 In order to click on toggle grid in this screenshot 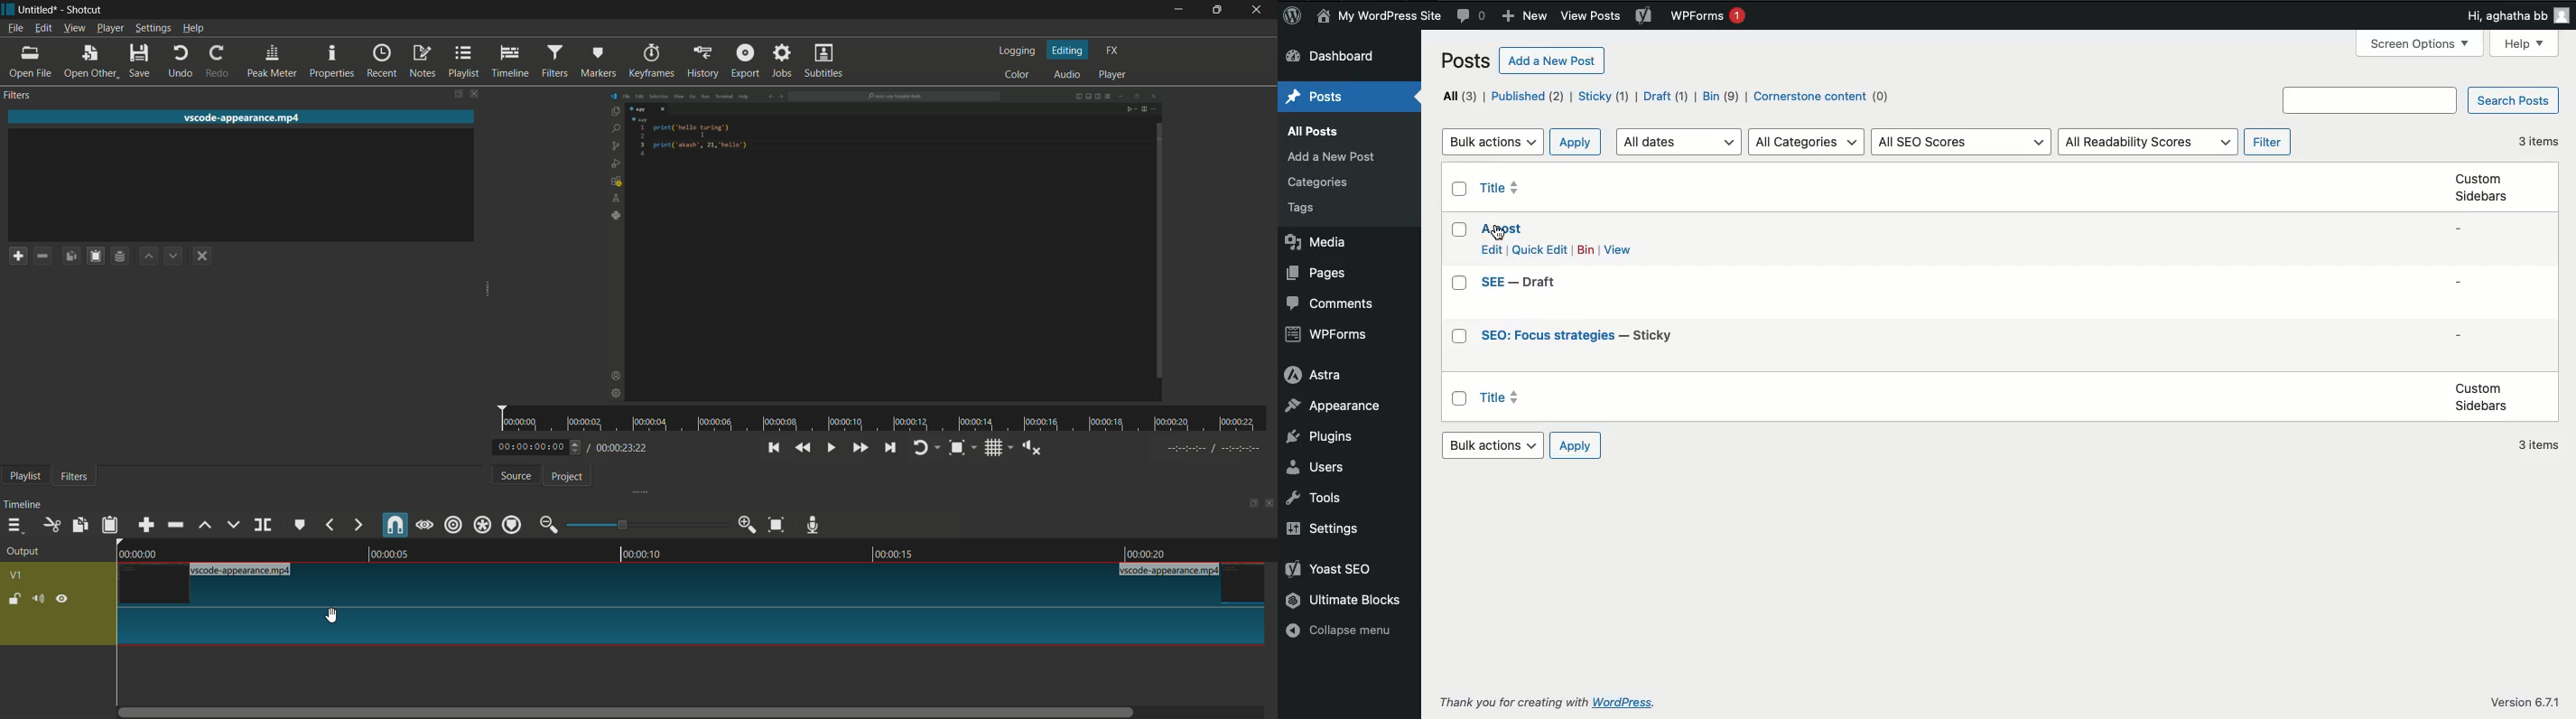, I will do `click(992, 448)`.